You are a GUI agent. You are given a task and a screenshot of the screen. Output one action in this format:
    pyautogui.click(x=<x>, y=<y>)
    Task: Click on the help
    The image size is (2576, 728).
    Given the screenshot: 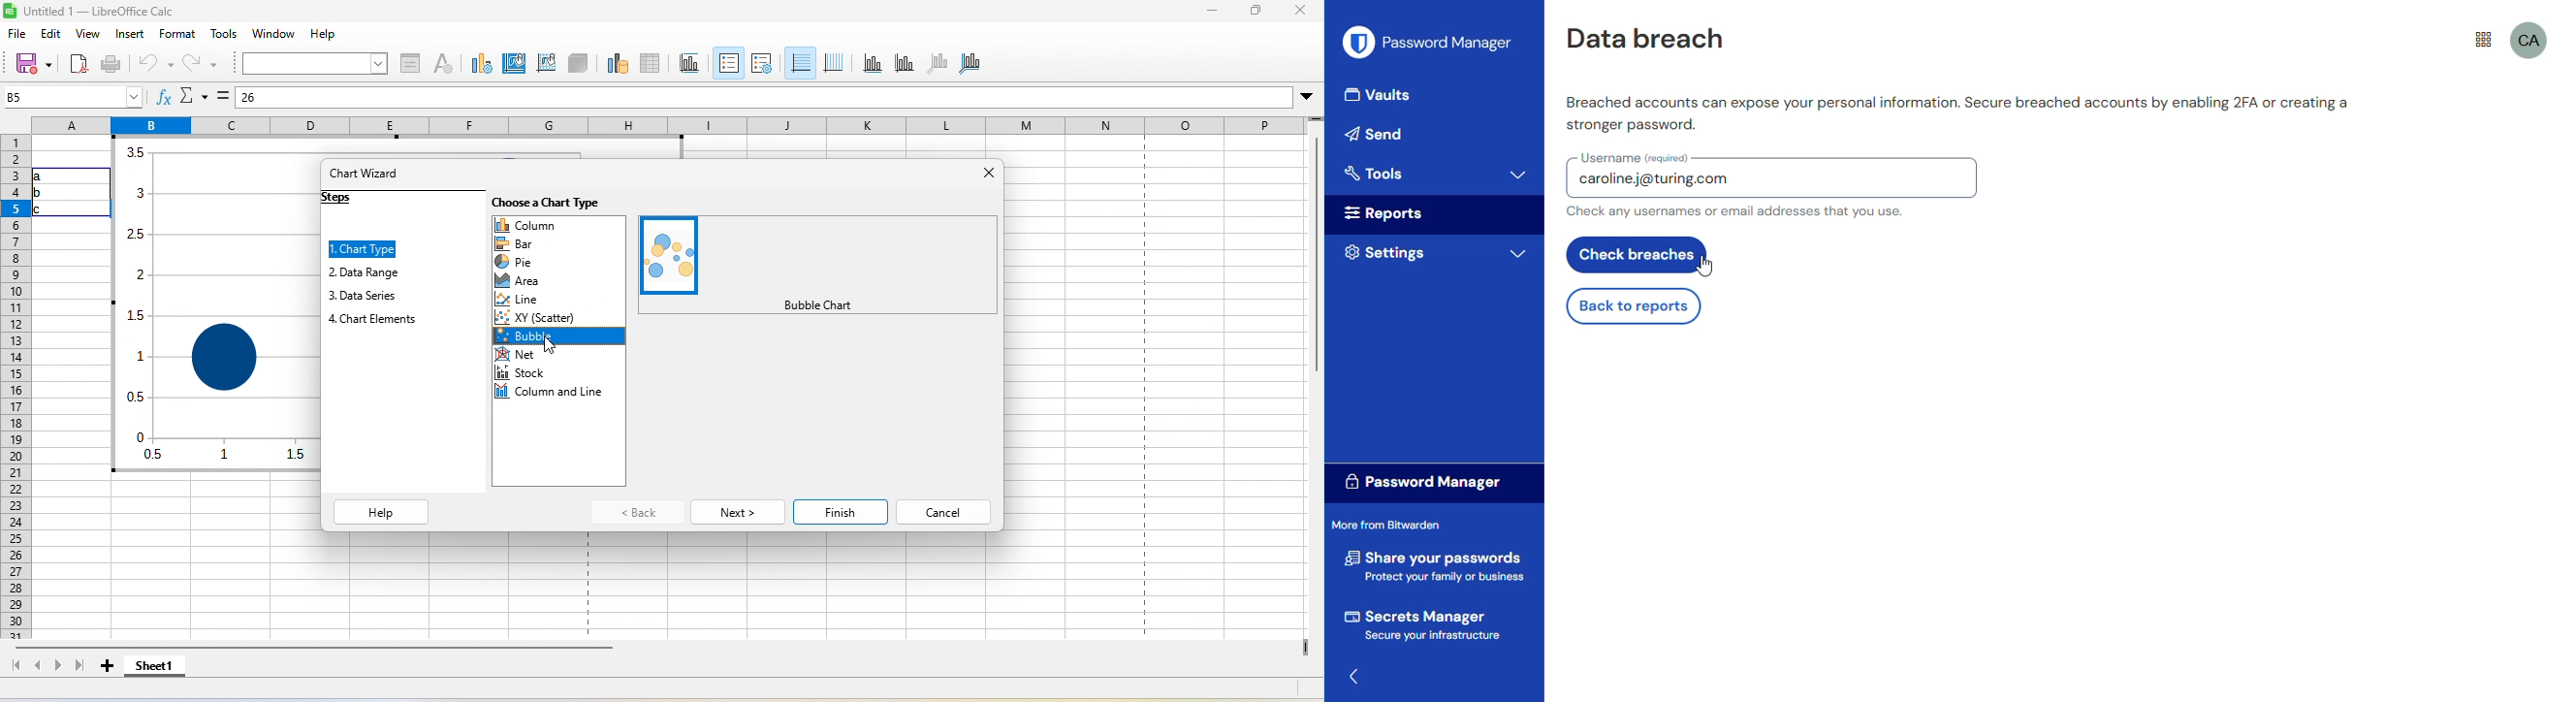 What is the action you would take?
    pyautogui.click(x=382, y=512)
    